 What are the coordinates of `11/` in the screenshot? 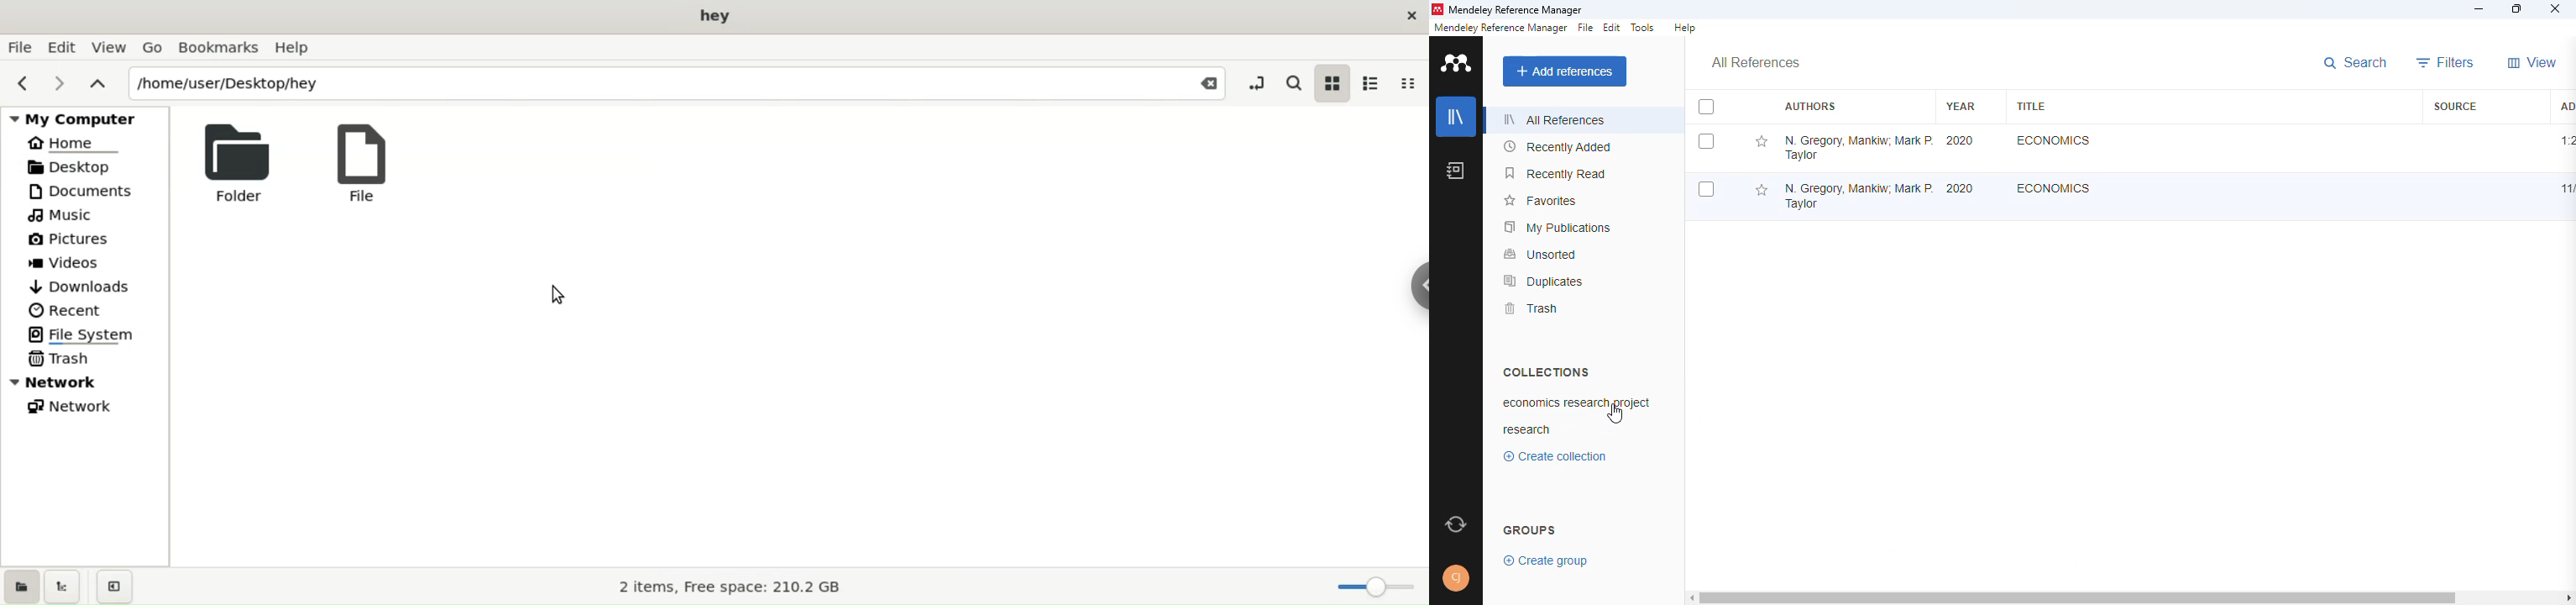 It's located at (2565, 189).